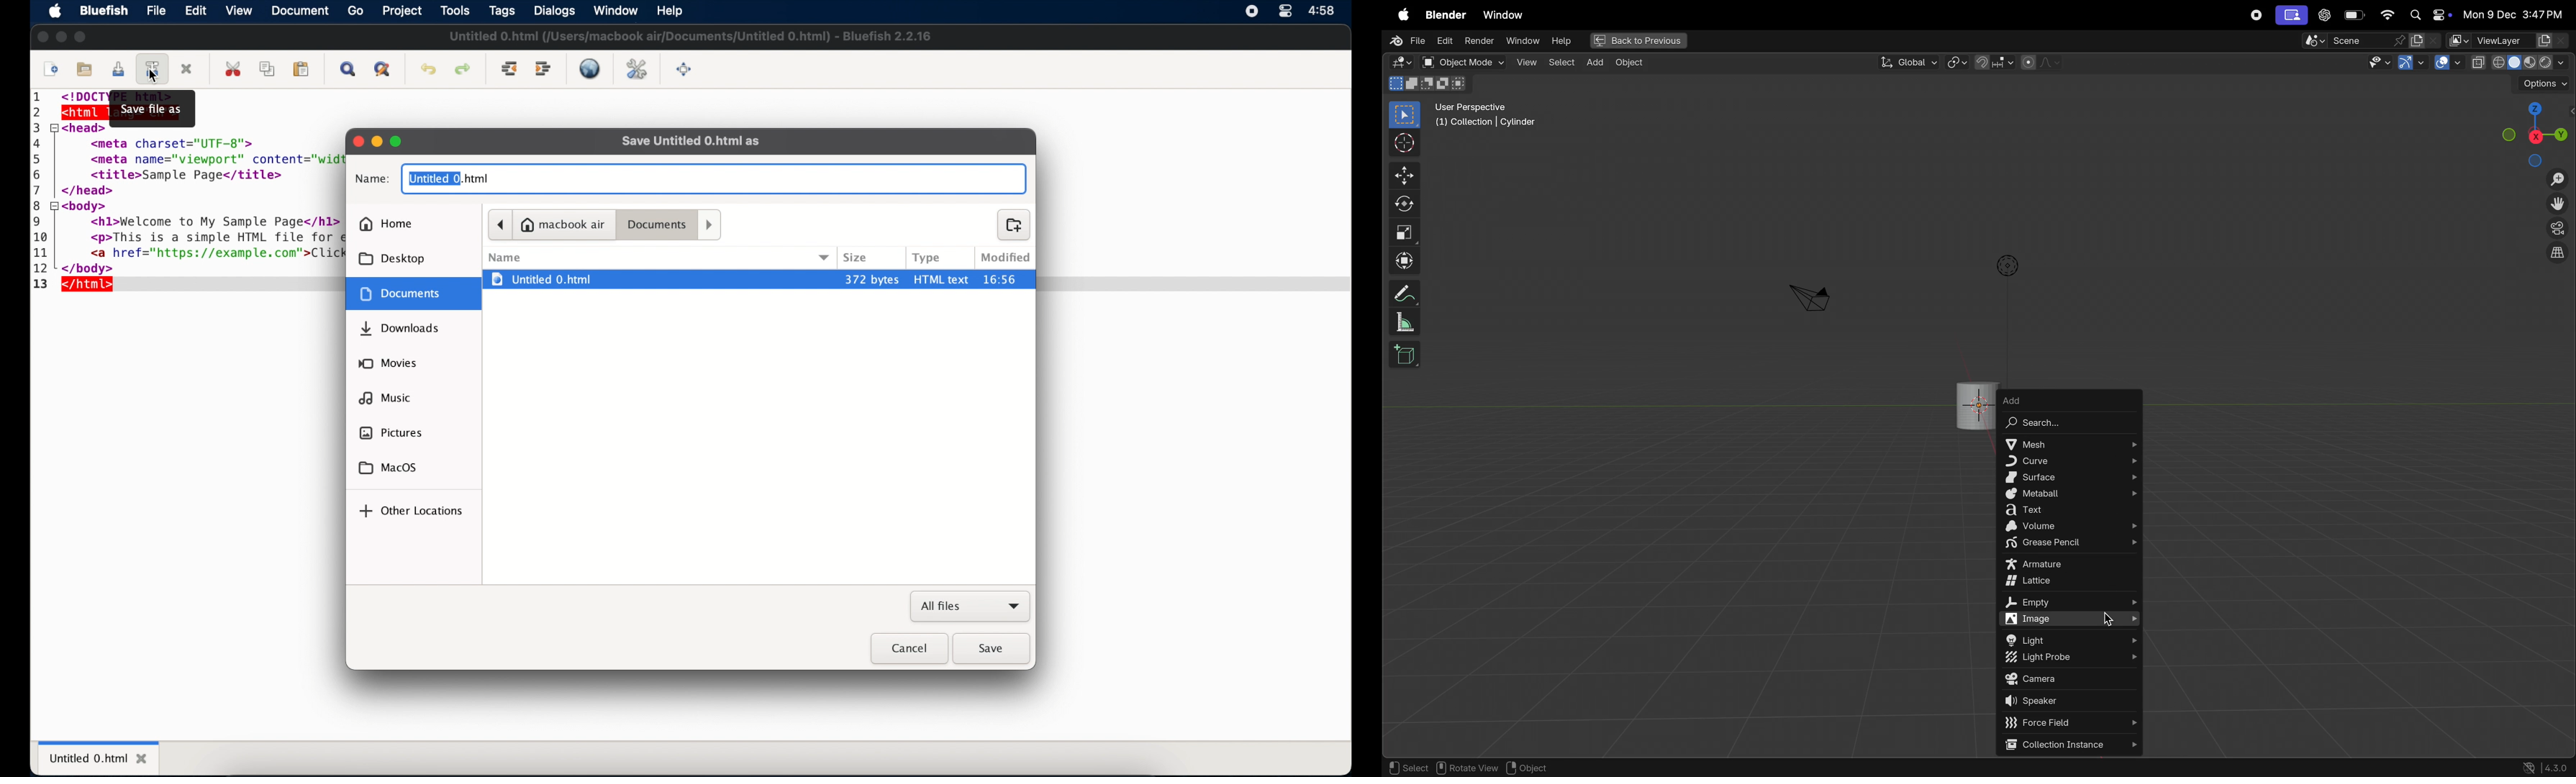 The image size is (2576, 784). I want to click on <title>Sample Page</title>, so click(179, 176).